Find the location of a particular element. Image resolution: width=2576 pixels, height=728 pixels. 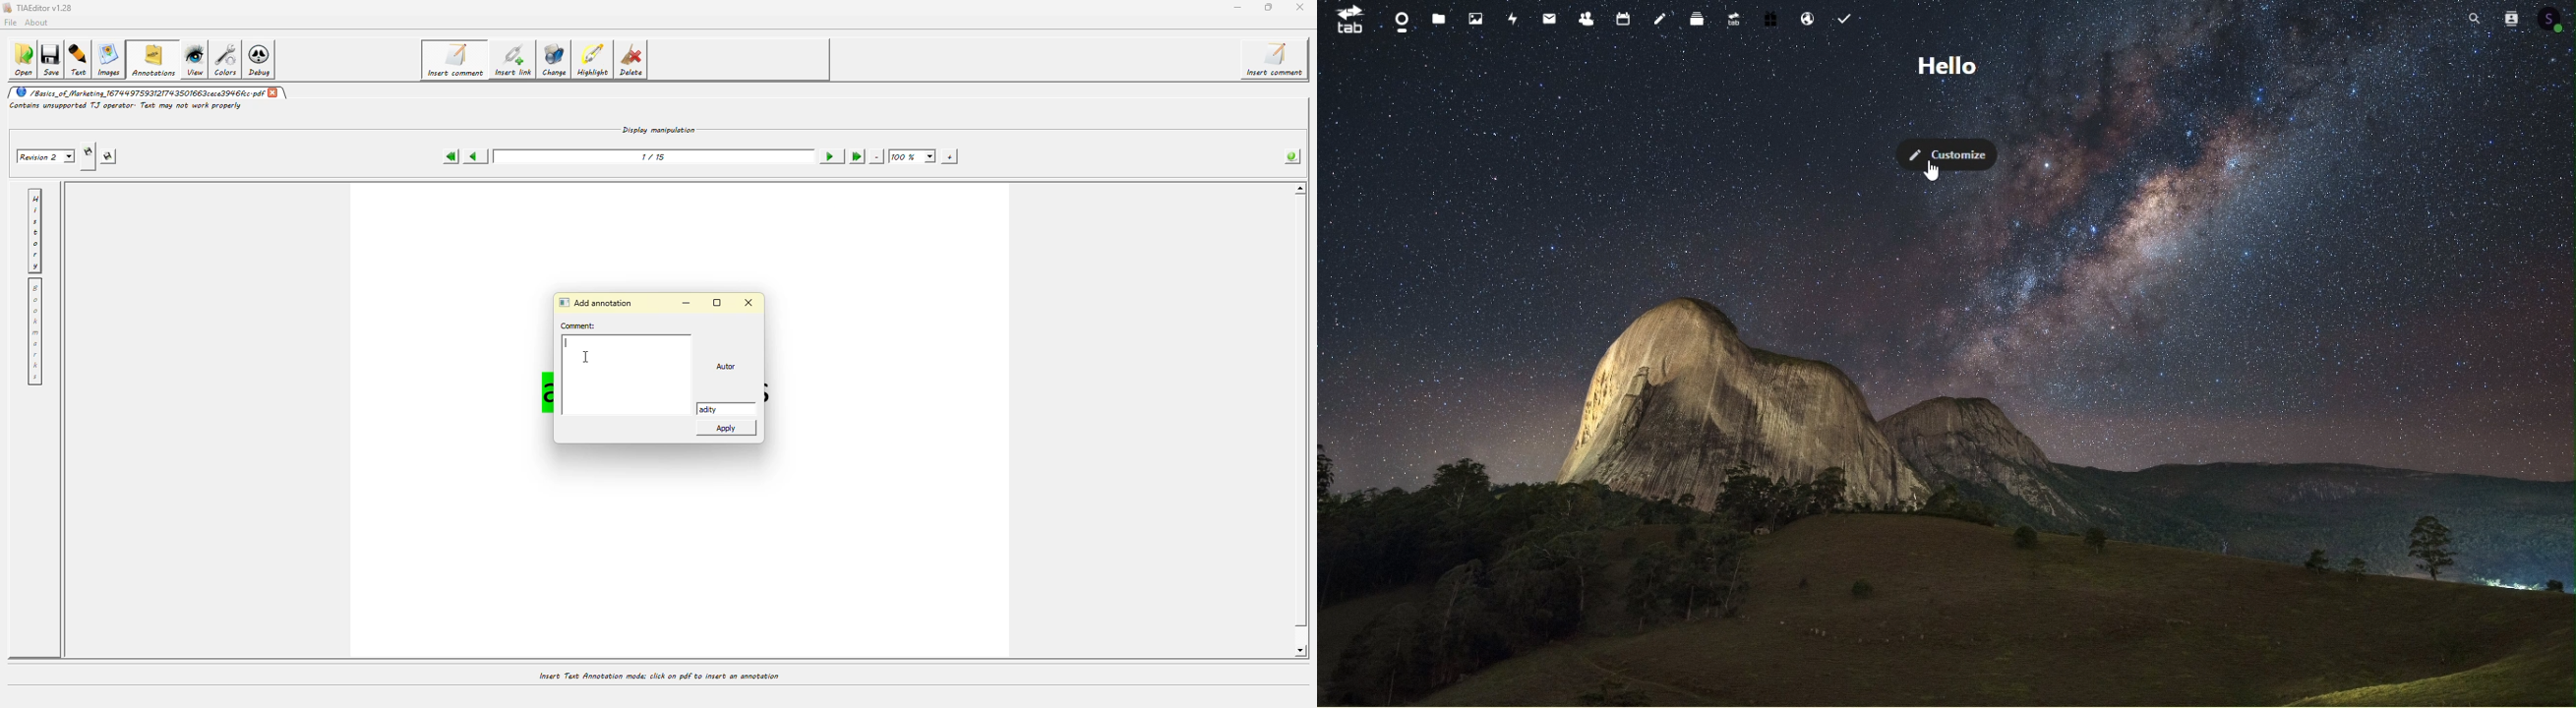

Notes is located at coordinates (1663, 18).